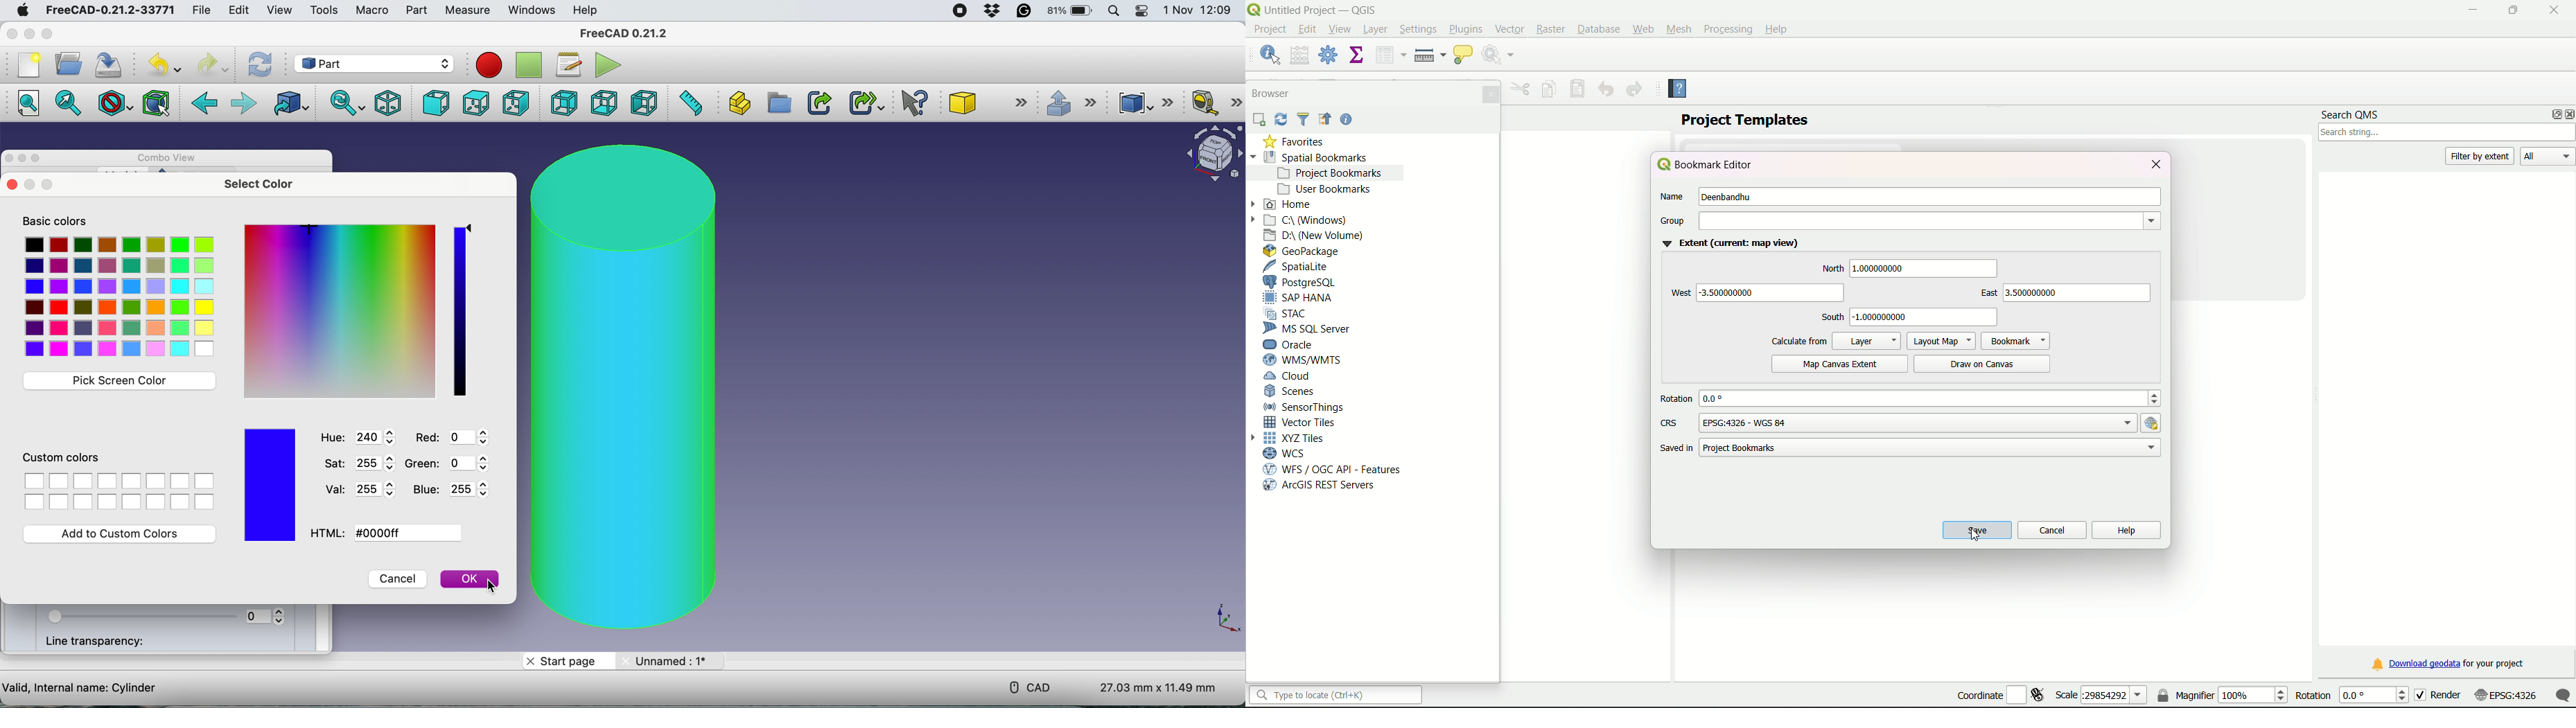 The width and height of the screenshot is (2576, 728). Describe the element at coordinates (1320, 486) in the screenshot. I see `arcGIS` at that location.